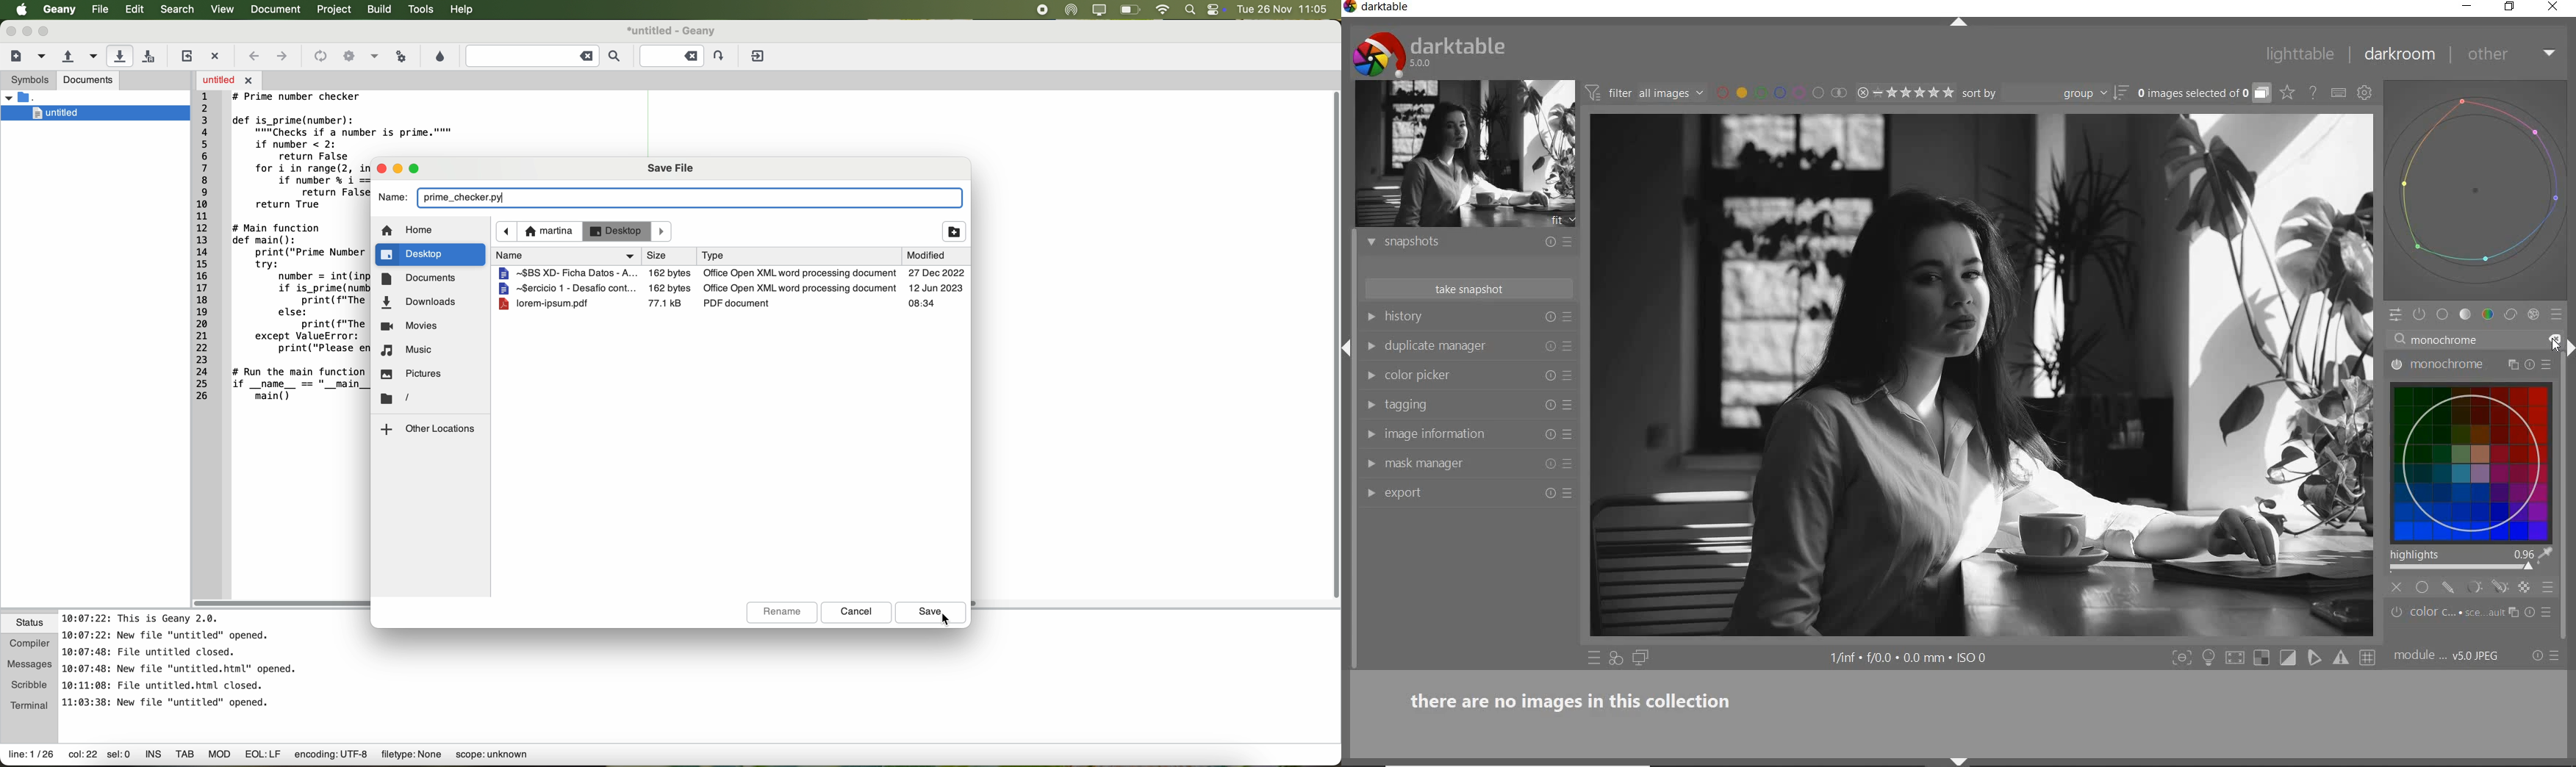  Describe the element at coordinates (391, 199) in the screenshot. I see `name` at that location.